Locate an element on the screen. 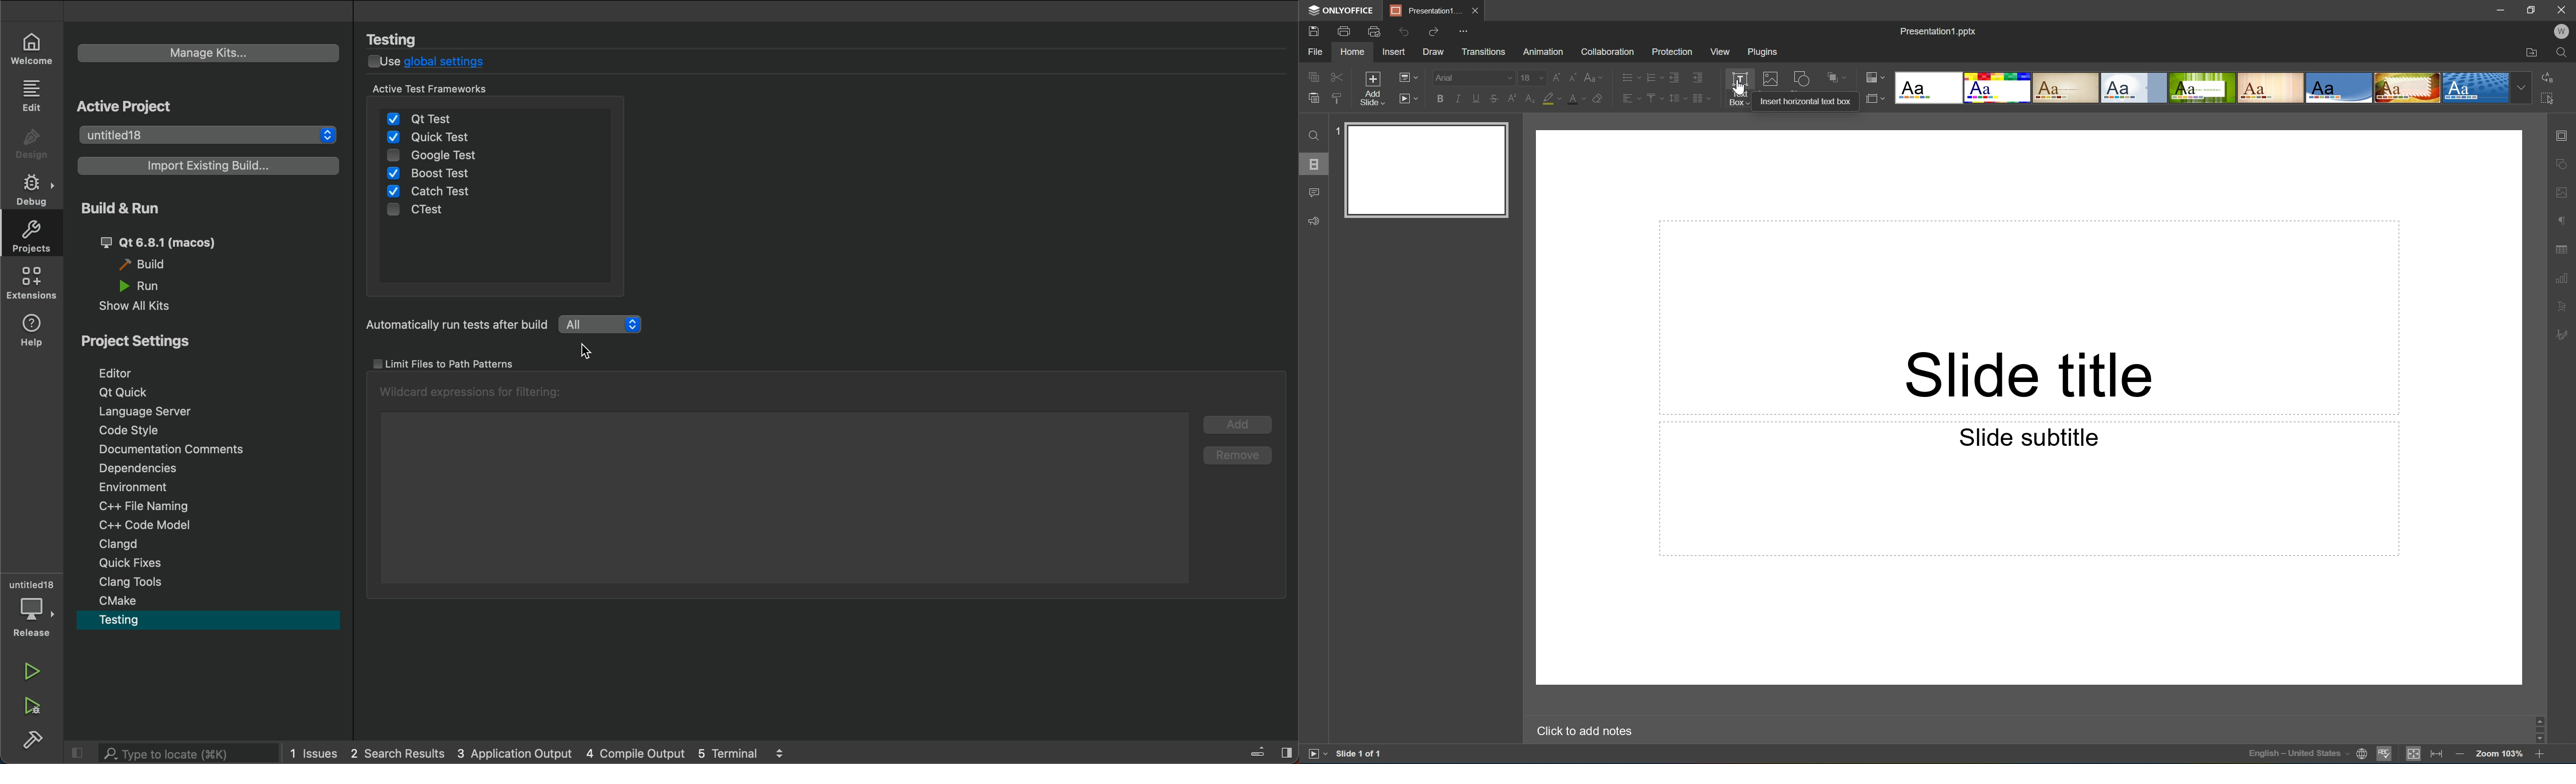 This screenshot has width=2576, height=784. CURSOR is located at coordinates (595, 351).